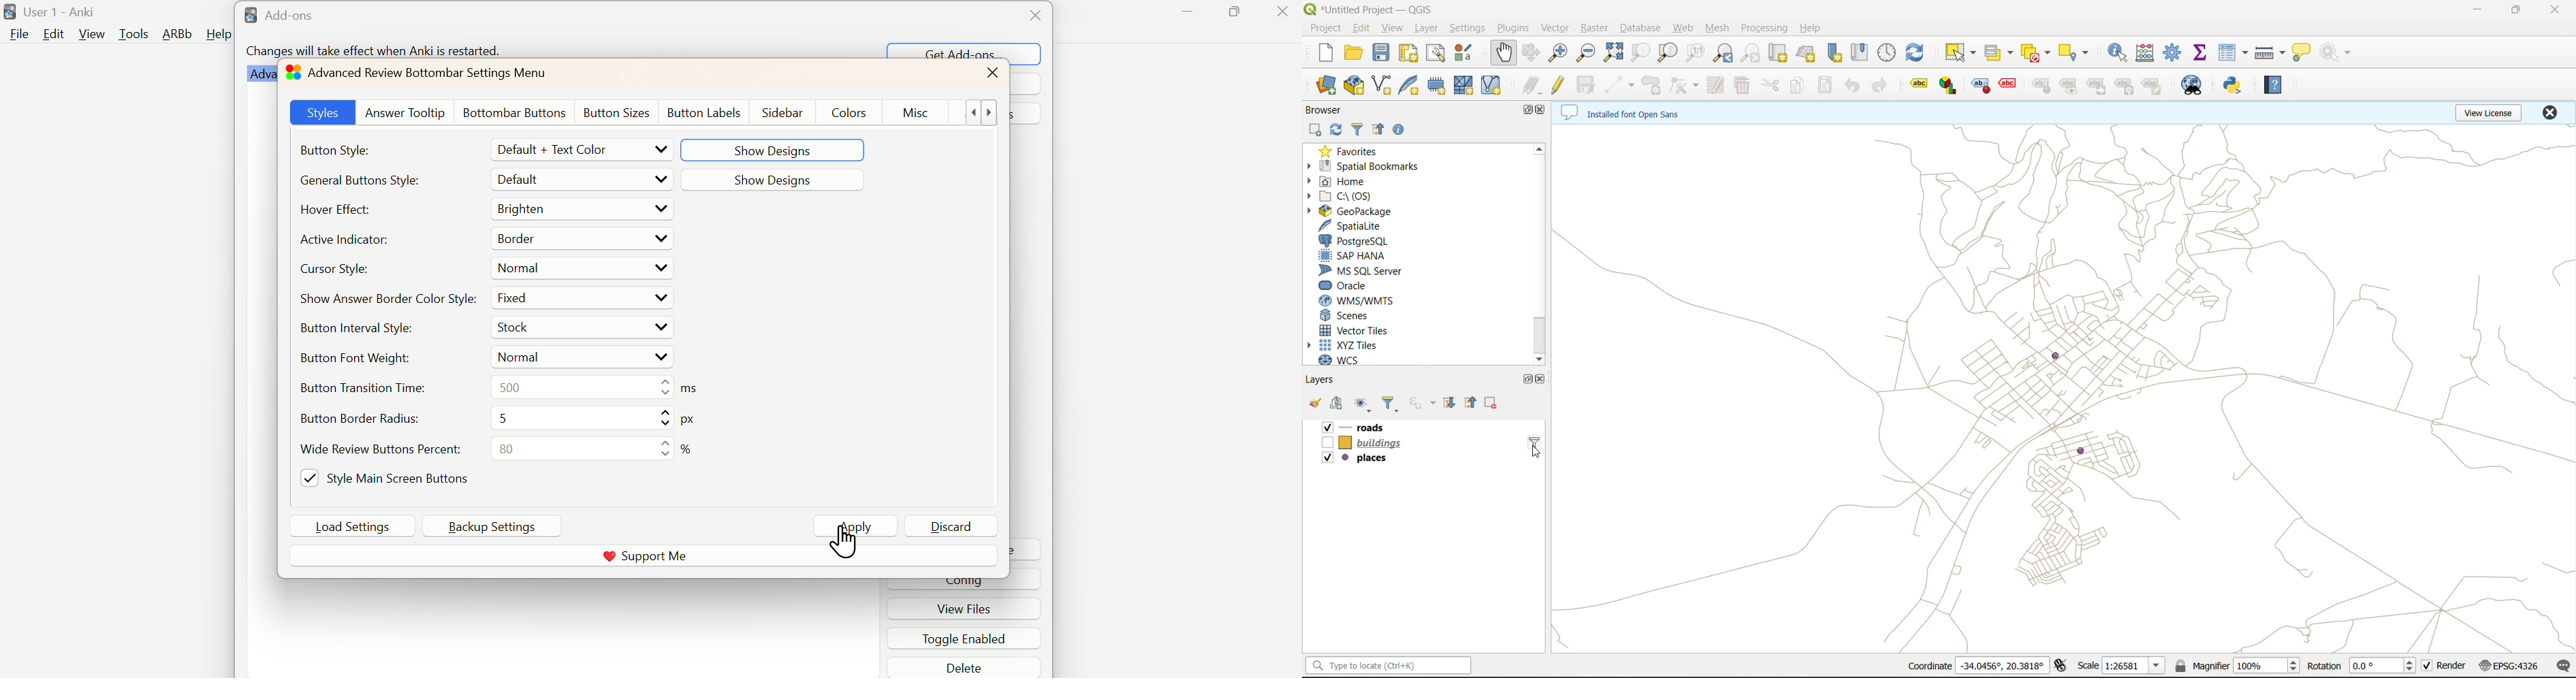 Image resolution: width=2576 pixels, height=700 pixels. What do you see at coordinates (1557, 53) in the screenshot?
I see `zoom in` at bounding box center [1557, 53].